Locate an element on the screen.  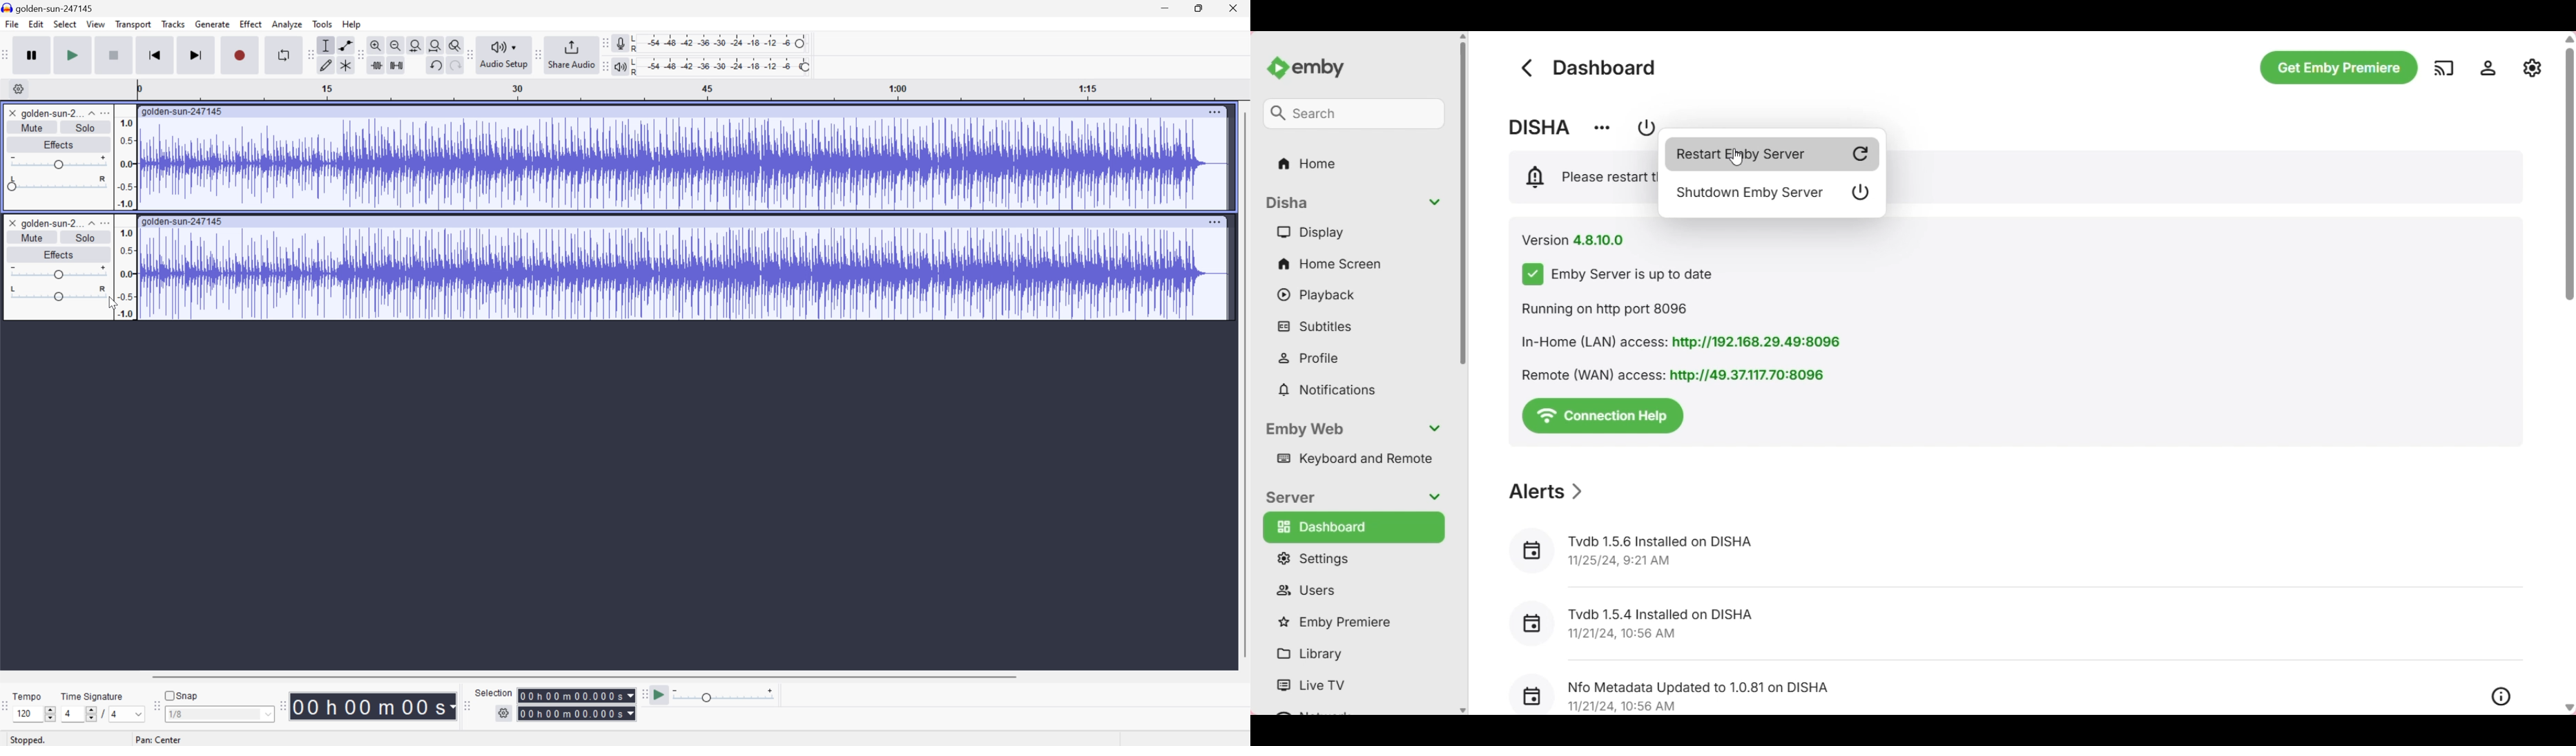
View is located at coordinates (96, 23).